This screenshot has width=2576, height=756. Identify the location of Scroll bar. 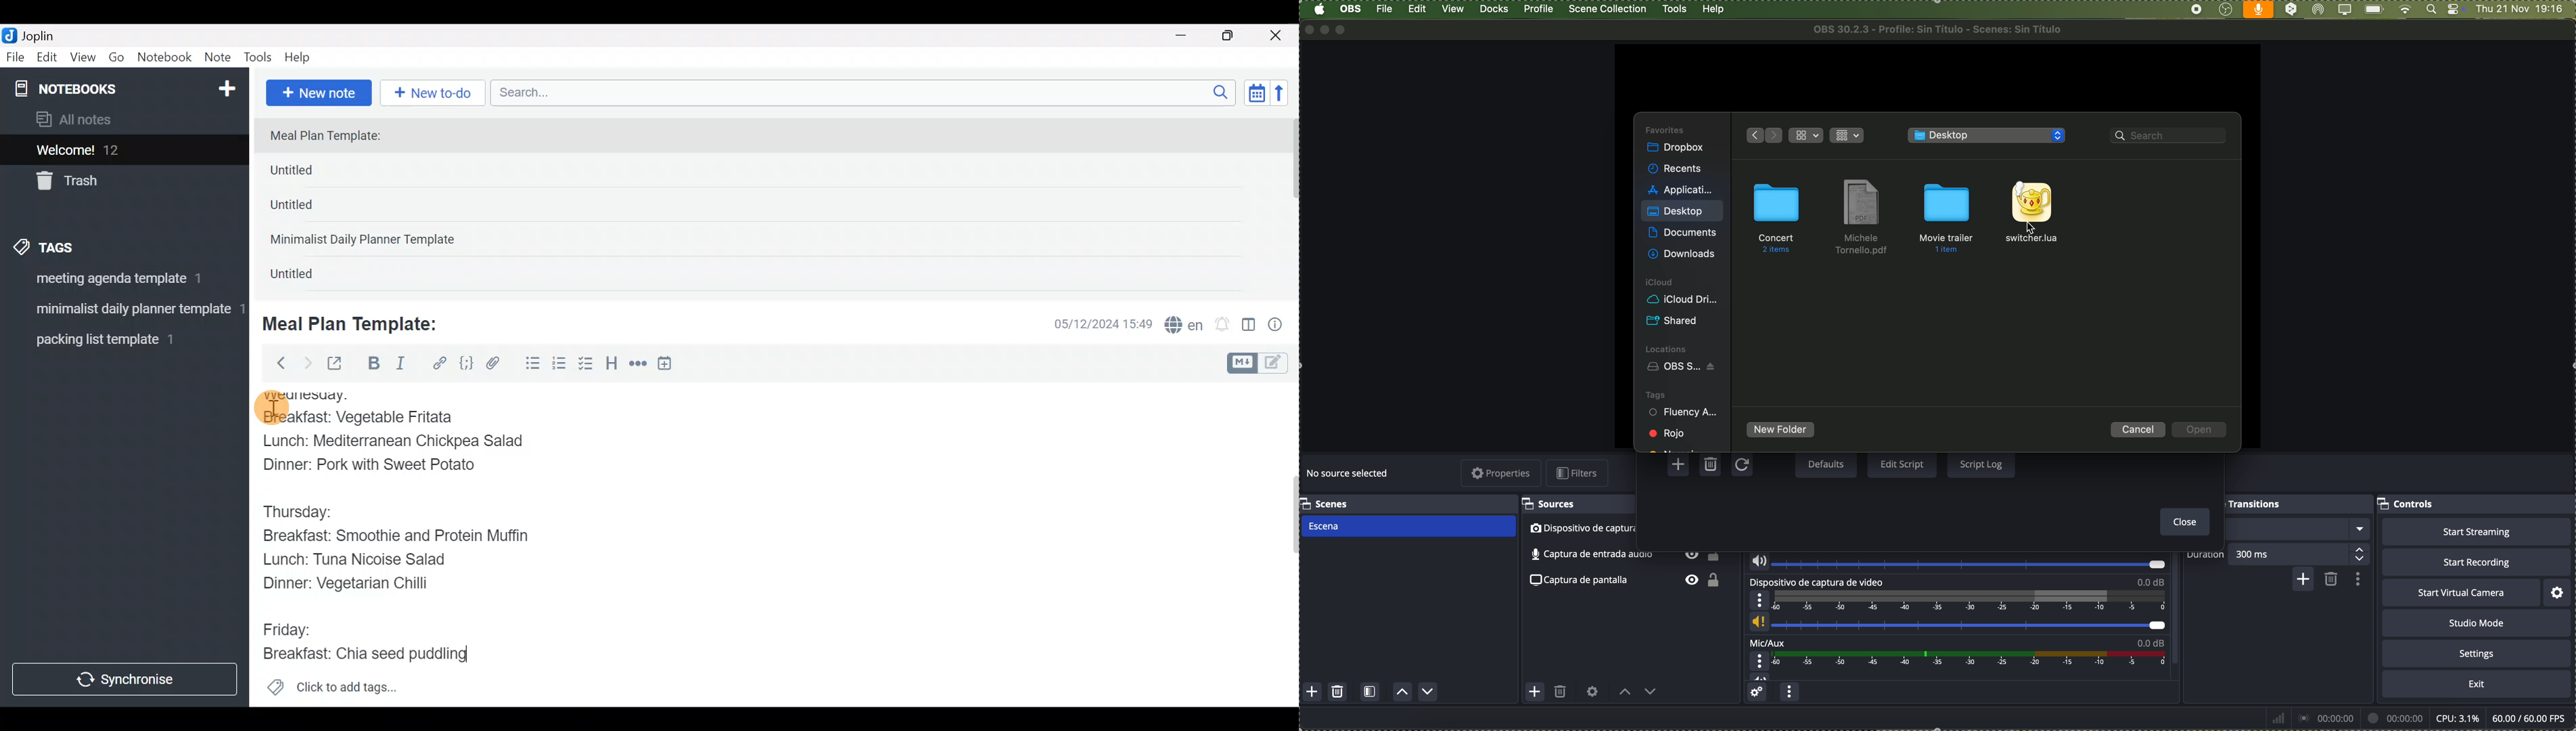
(1285, 544).